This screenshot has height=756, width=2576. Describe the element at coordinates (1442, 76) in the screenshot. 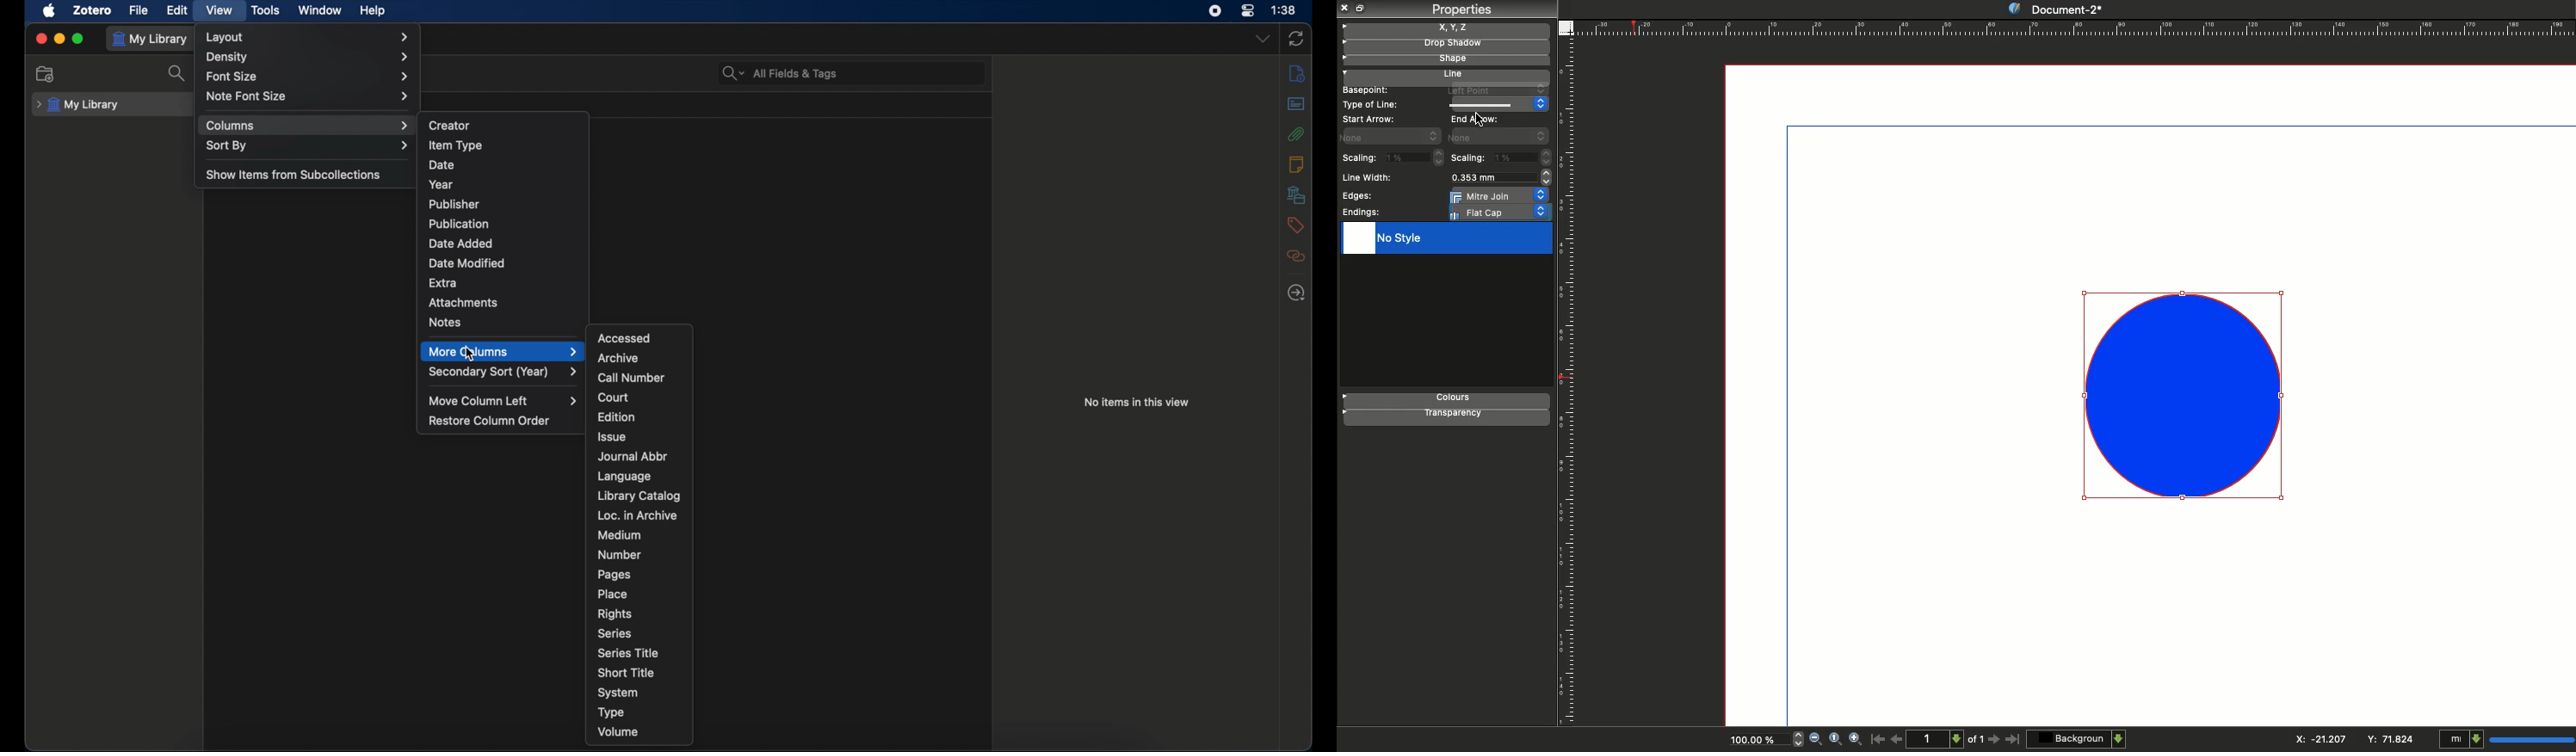

I see `Line` at that location.